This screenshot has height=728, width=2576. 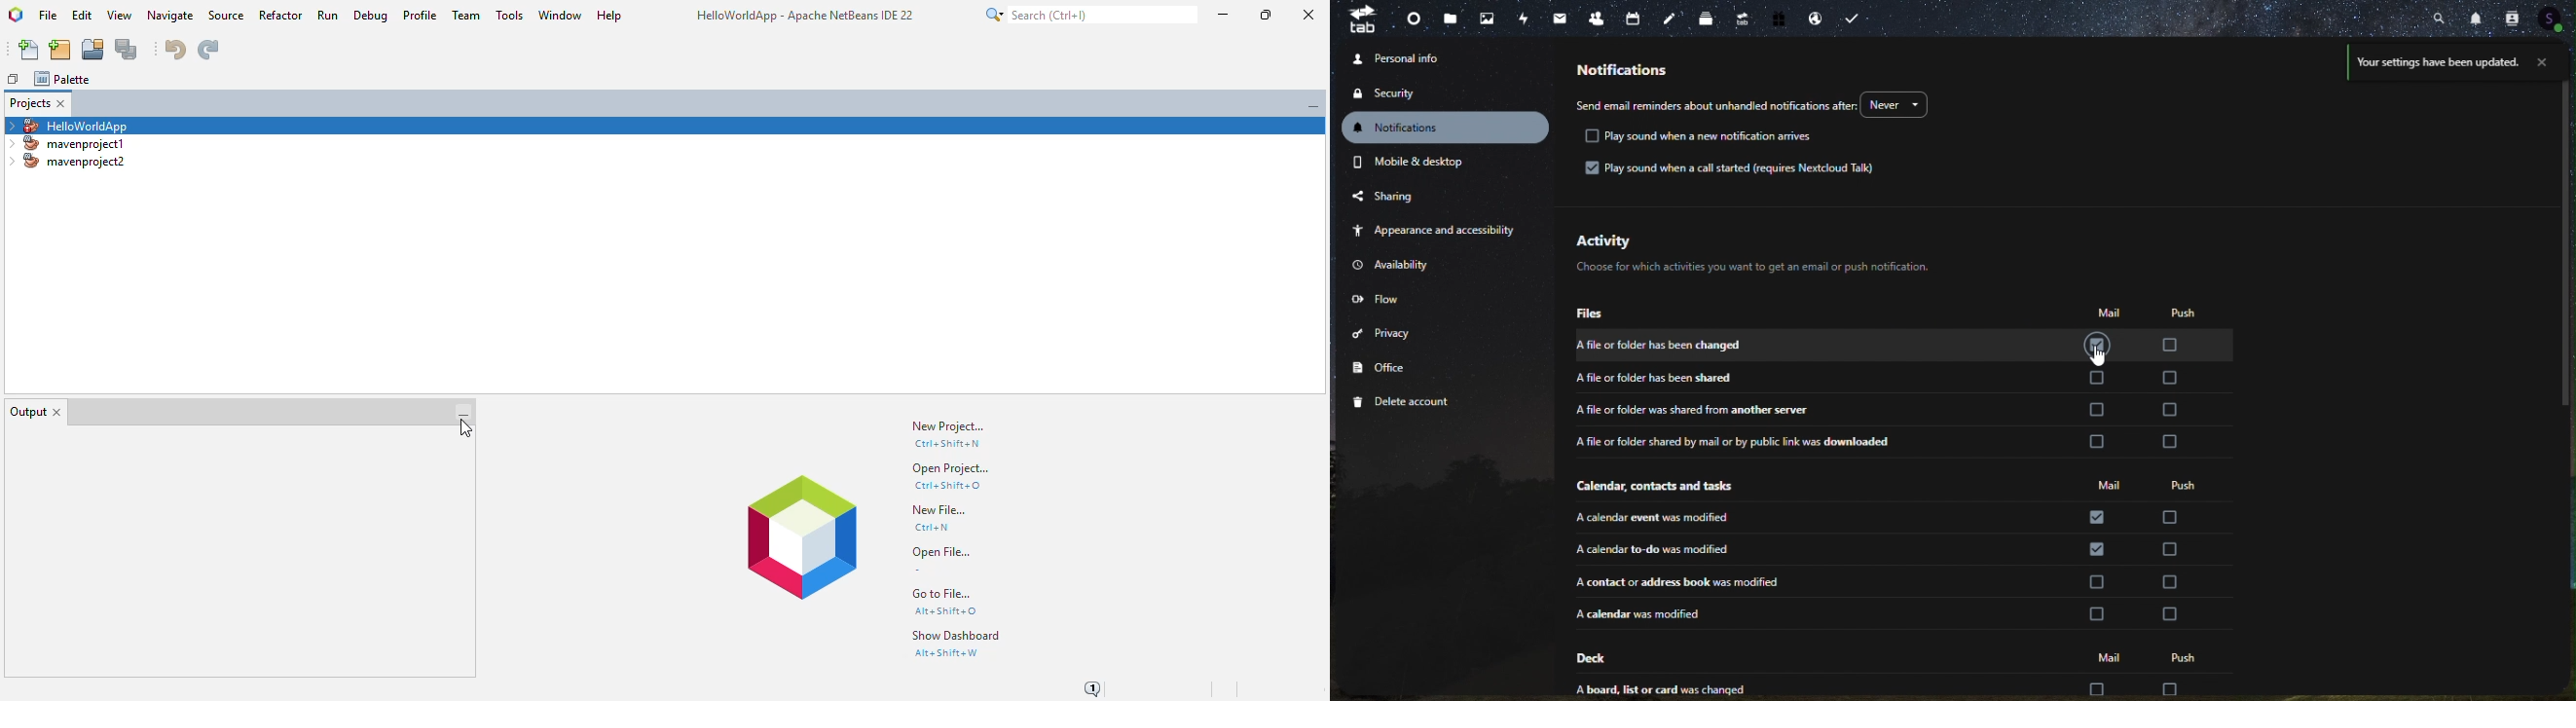 I want to click on check box, so click(x=2171, y=440).